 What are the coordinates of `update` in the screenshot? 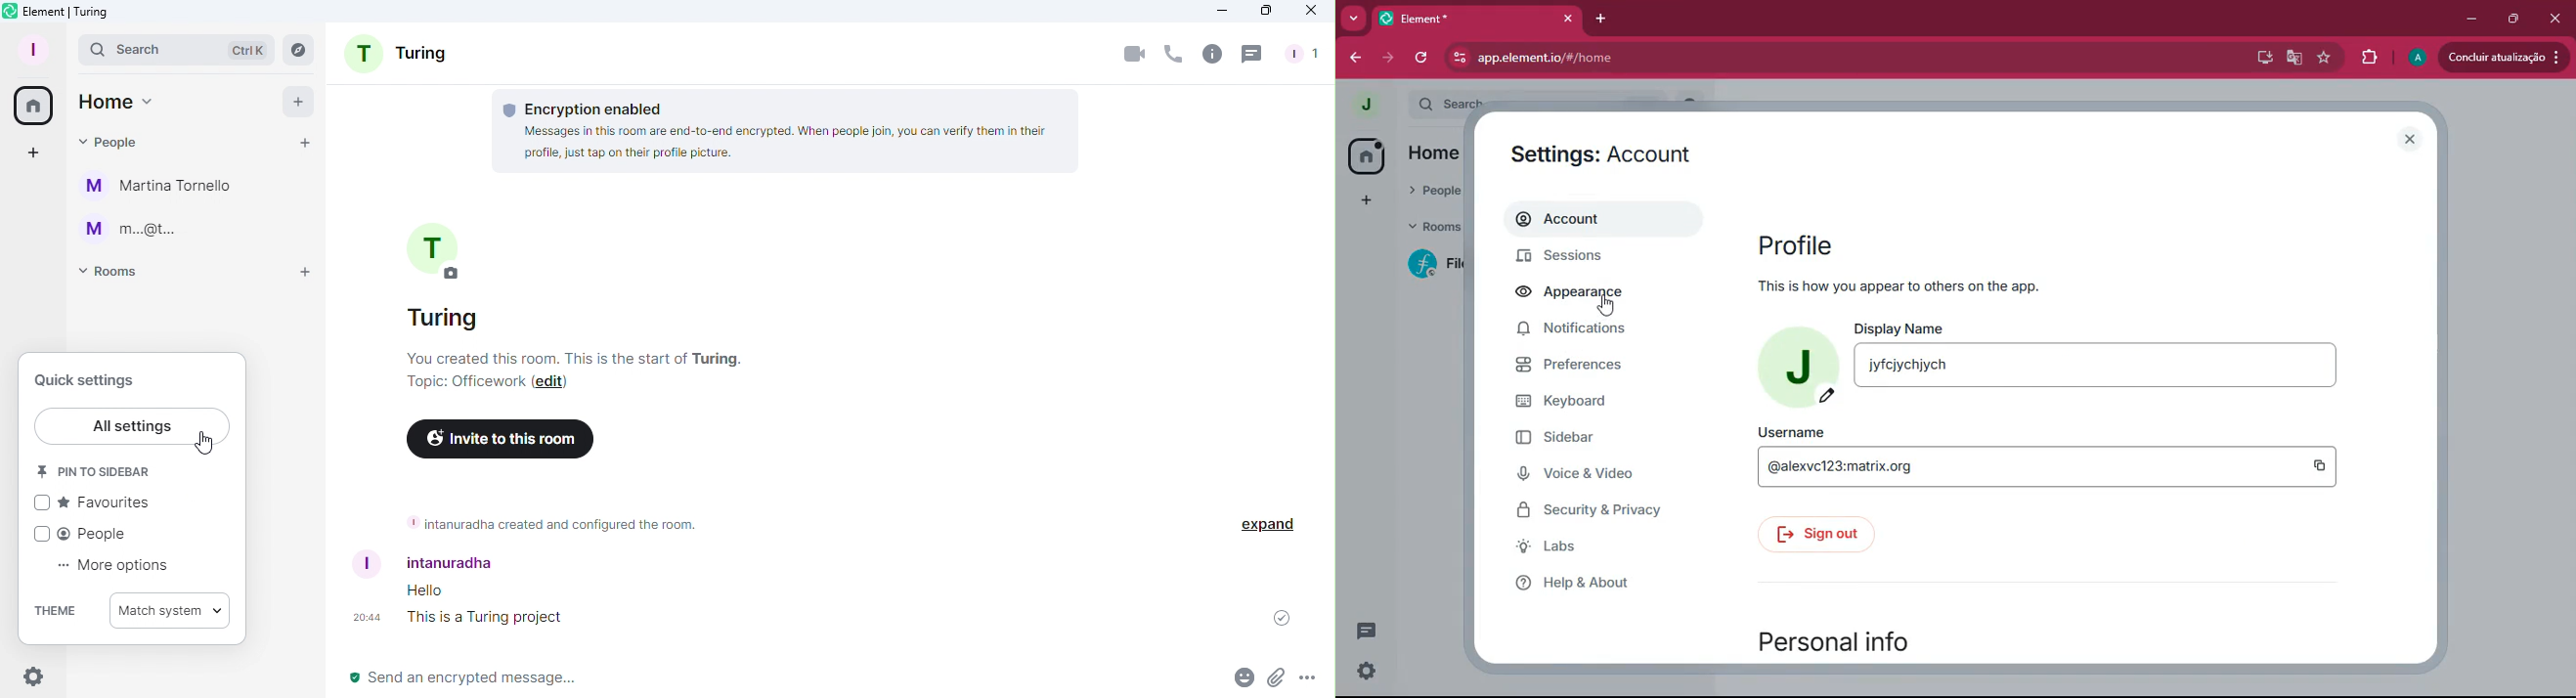 It's located at (2503, 56).